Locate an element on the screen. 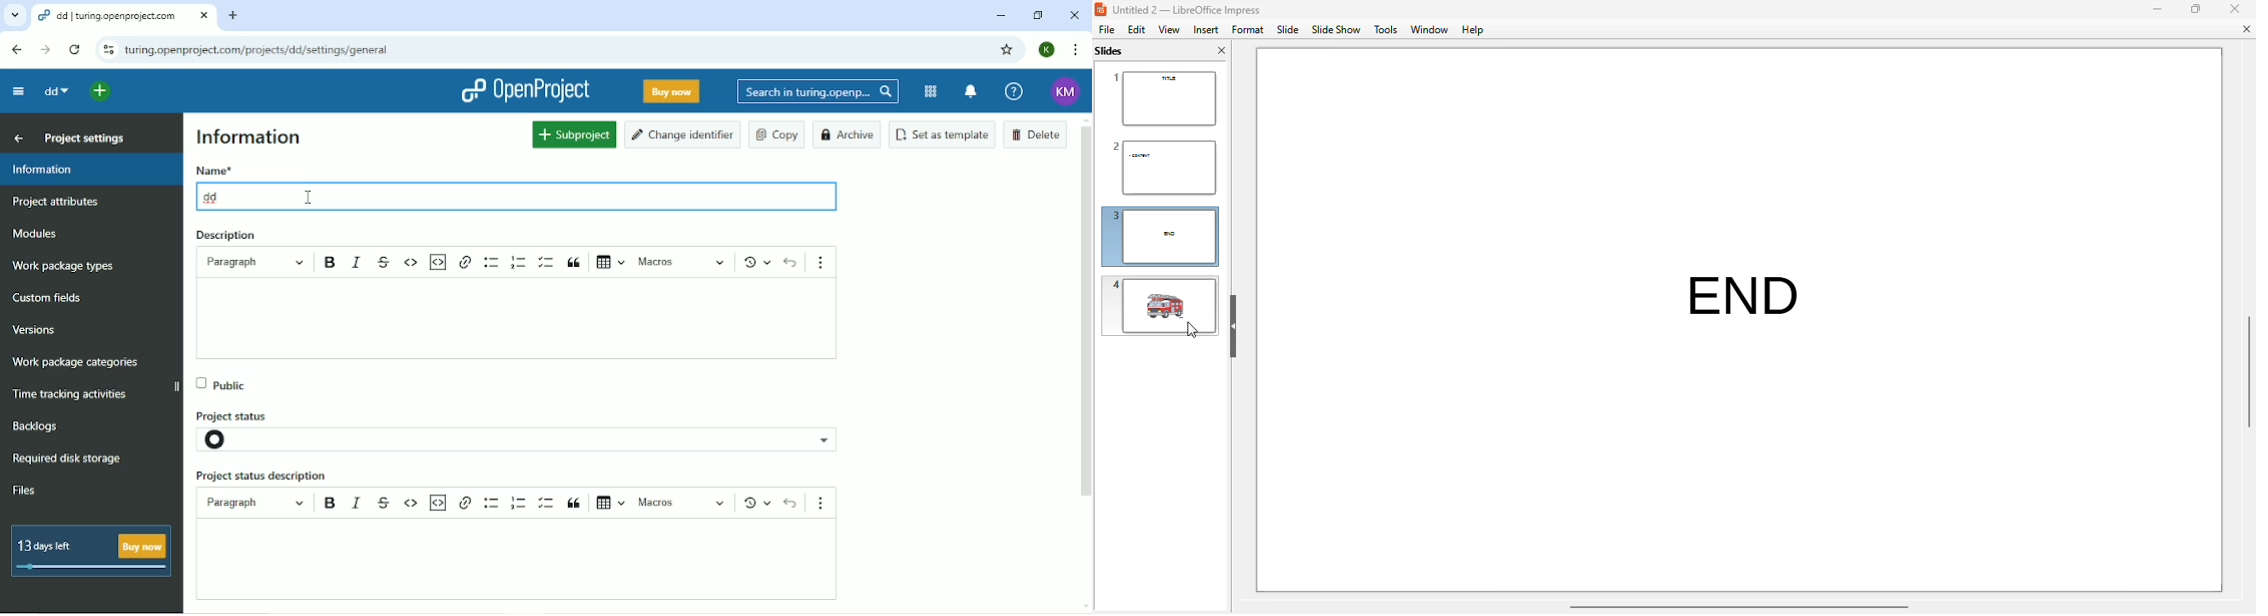  logo is located at coordinates (1101, 9).